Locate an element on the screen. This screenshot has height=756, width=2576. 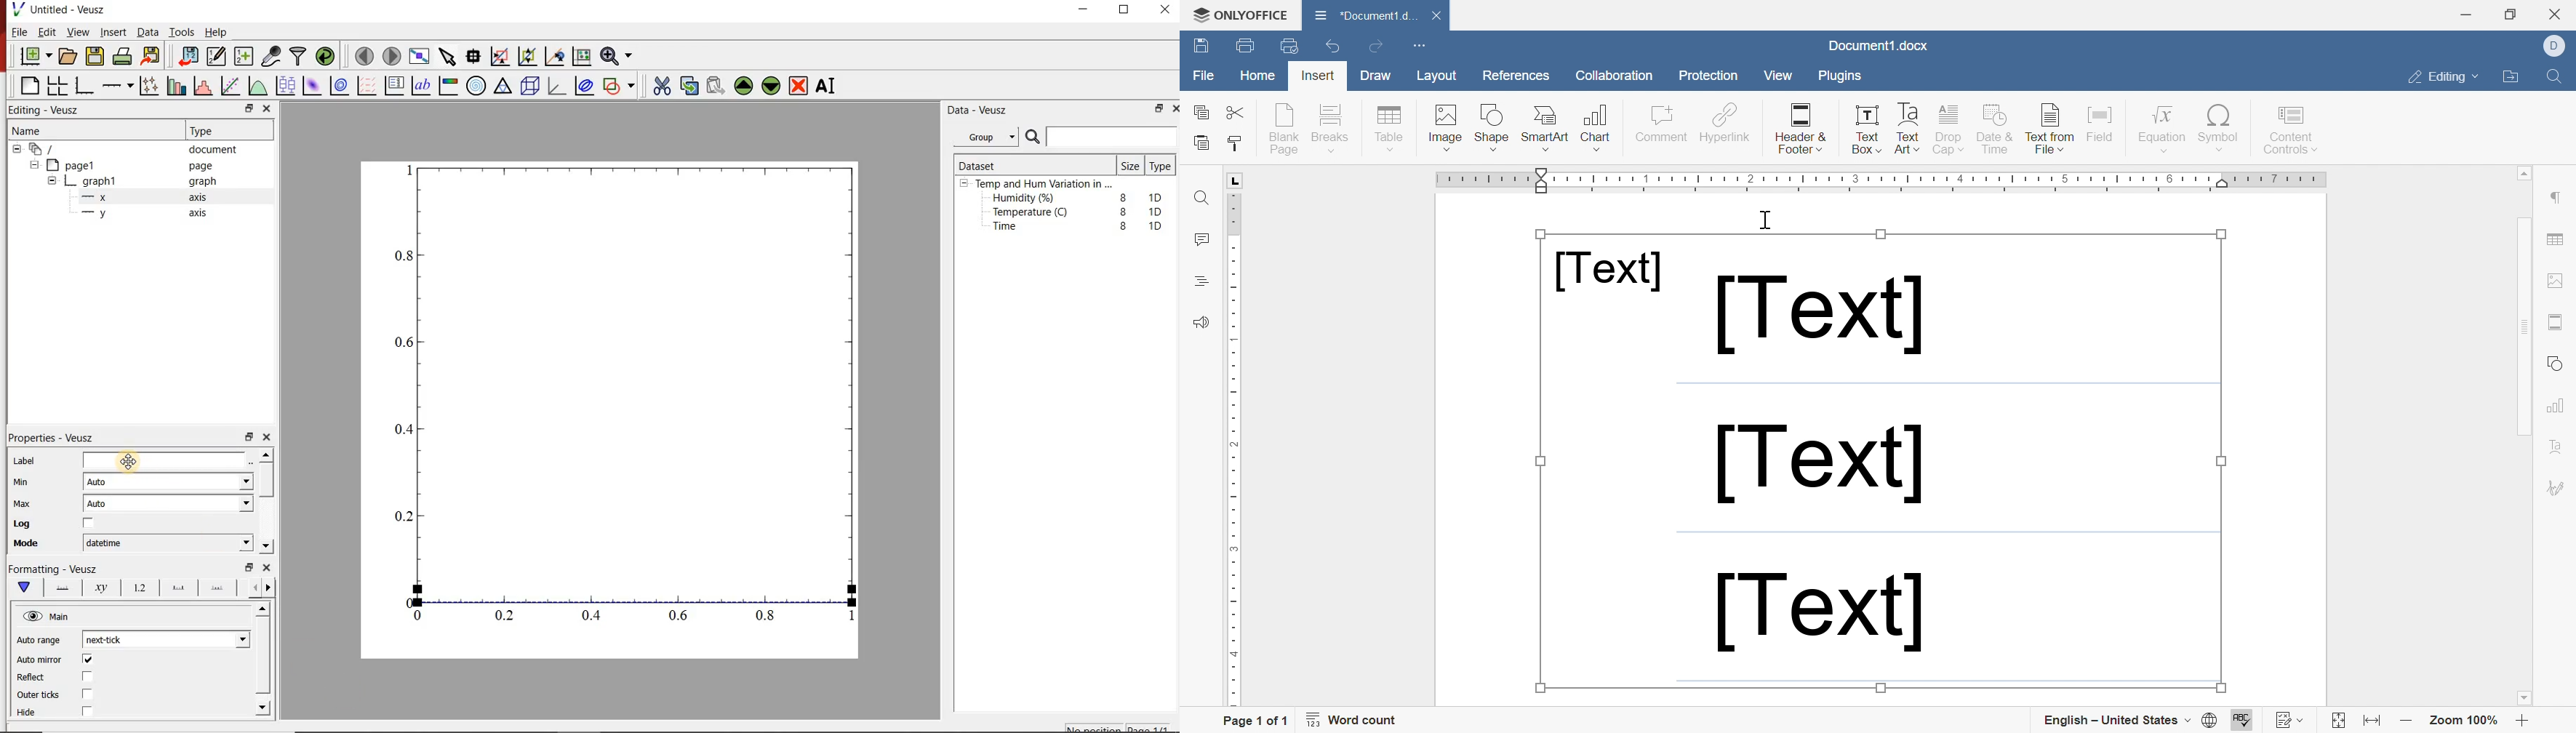
Fit to width is located at coordinates (2369, 721).